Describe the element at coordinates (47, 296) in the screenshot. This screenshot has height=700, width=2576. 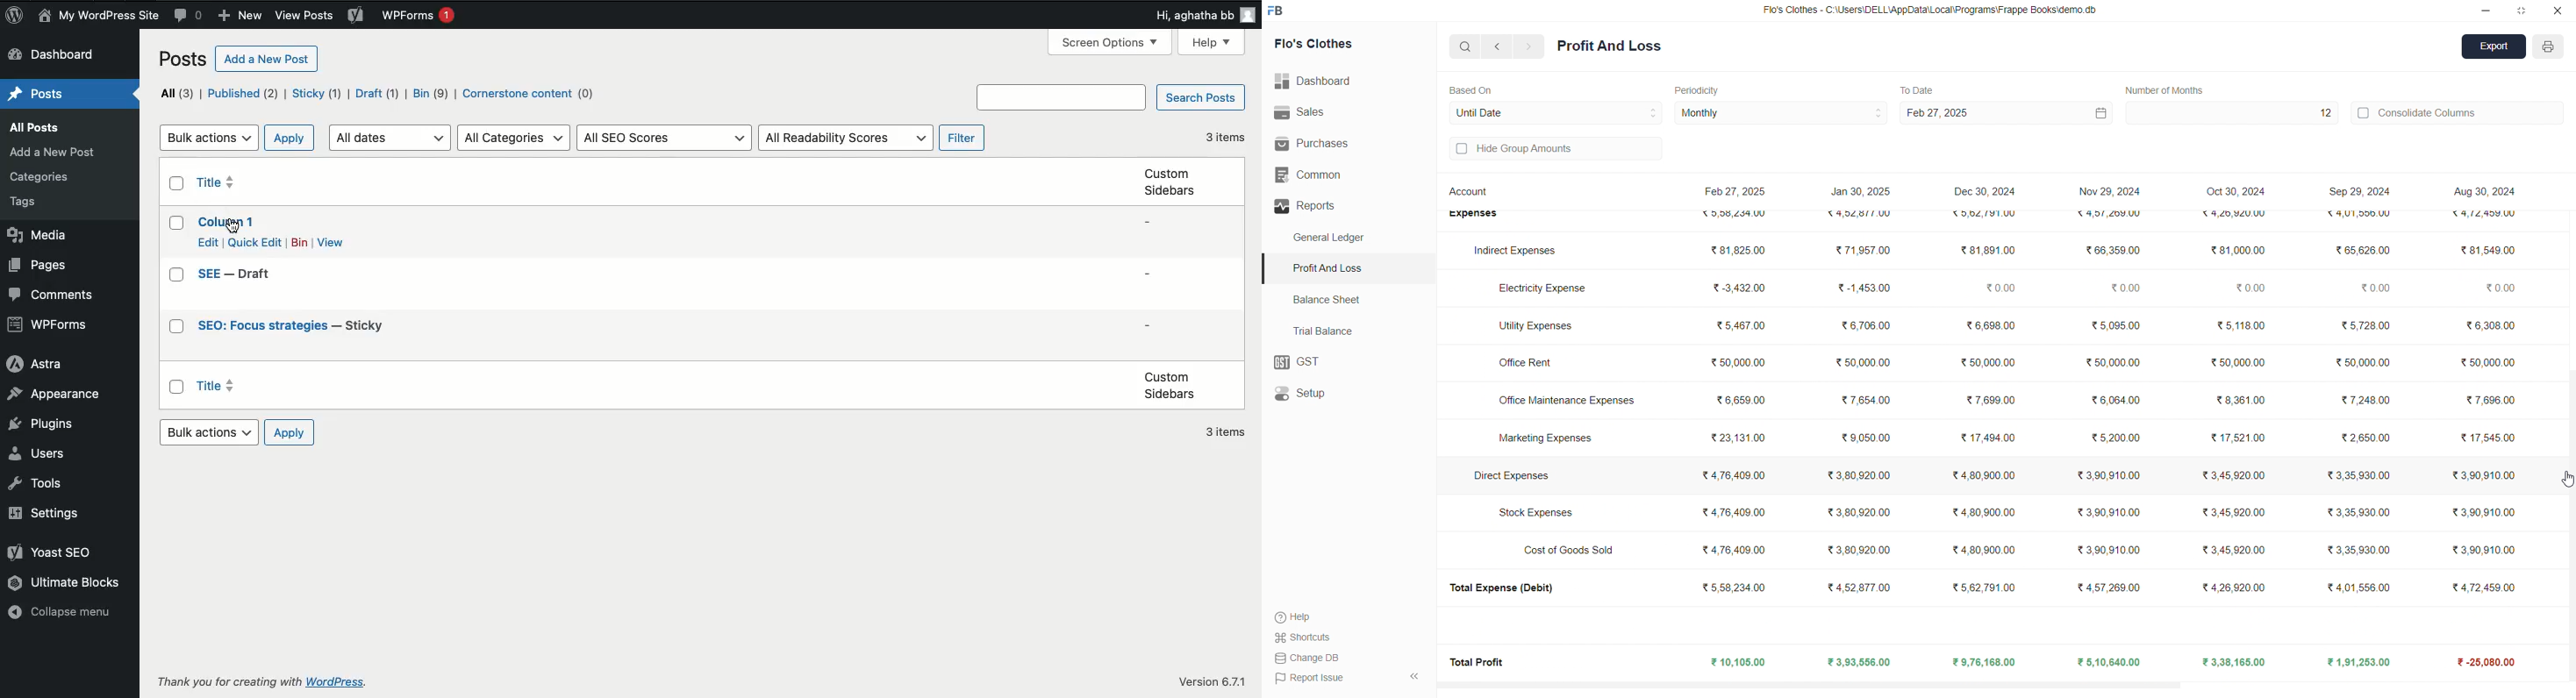
I see `Comments` at that location.